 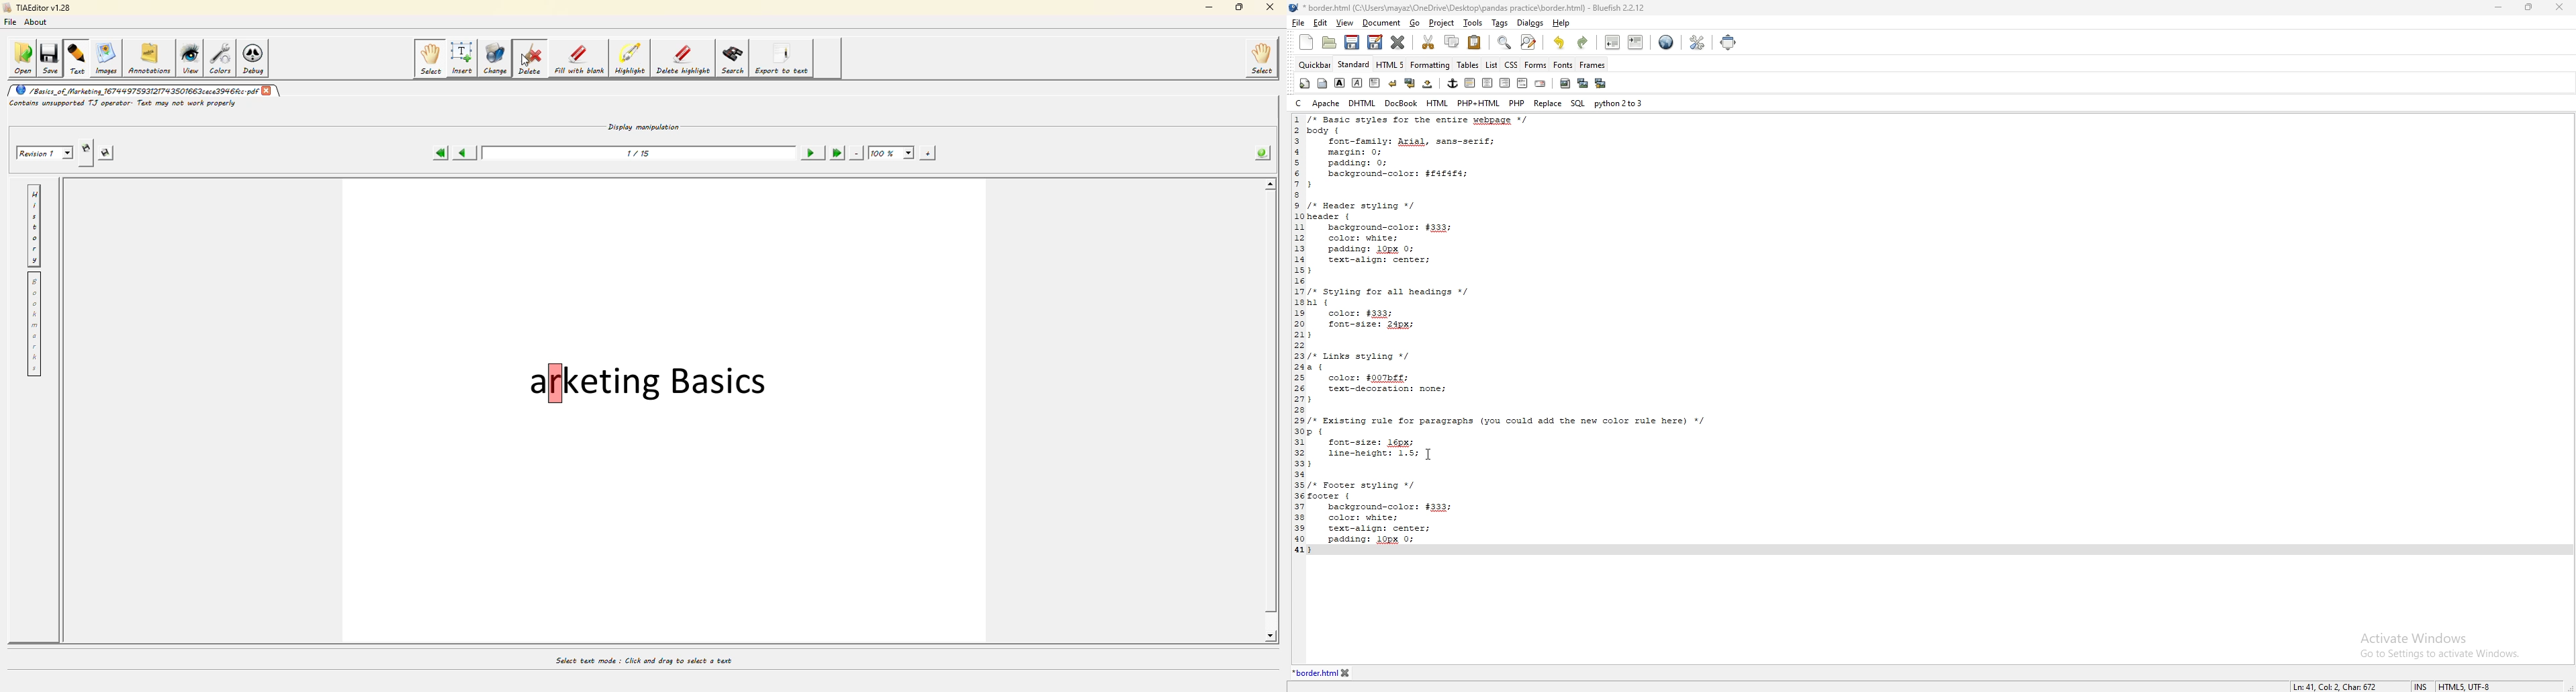 What do you see at coordinates (1451, 42) in the screenshot?
I see `copy` at bounding box center [1451, 42].